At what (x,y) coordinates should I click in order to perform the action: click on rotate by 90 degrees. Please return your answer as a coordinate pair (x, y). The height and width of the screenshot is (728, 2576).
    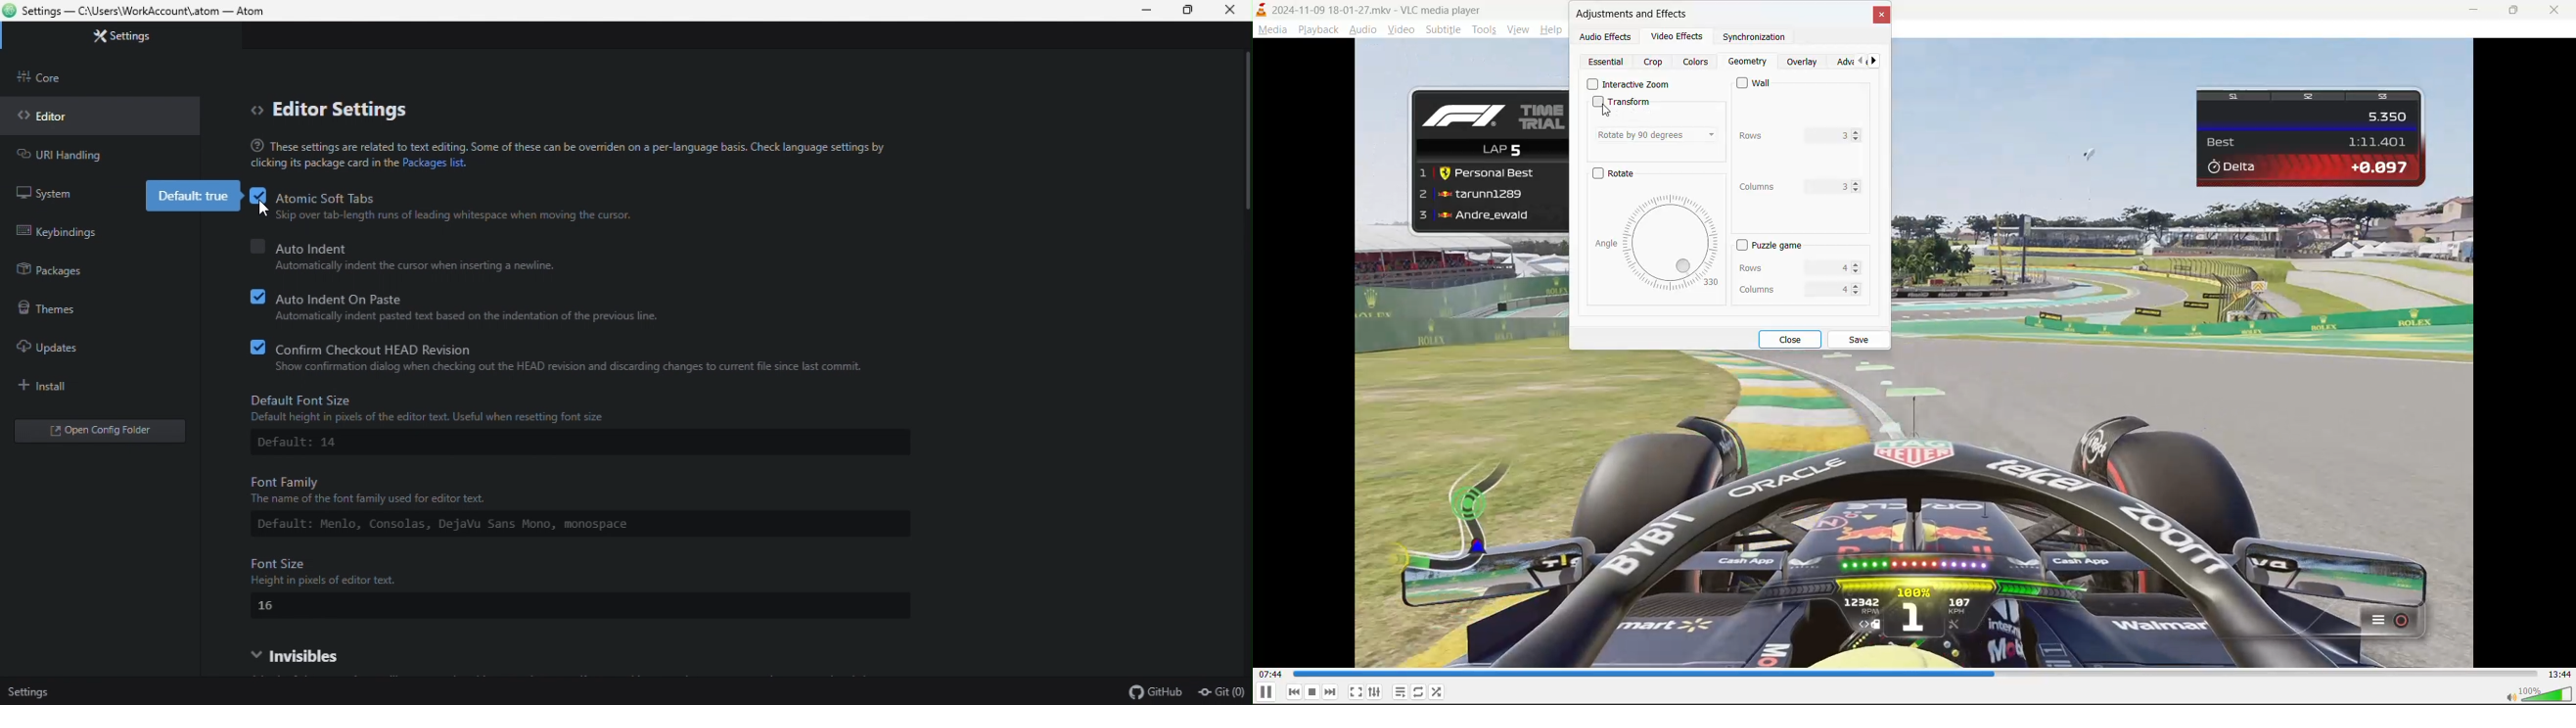
    Looking at the image, I should click on (1659, 135).